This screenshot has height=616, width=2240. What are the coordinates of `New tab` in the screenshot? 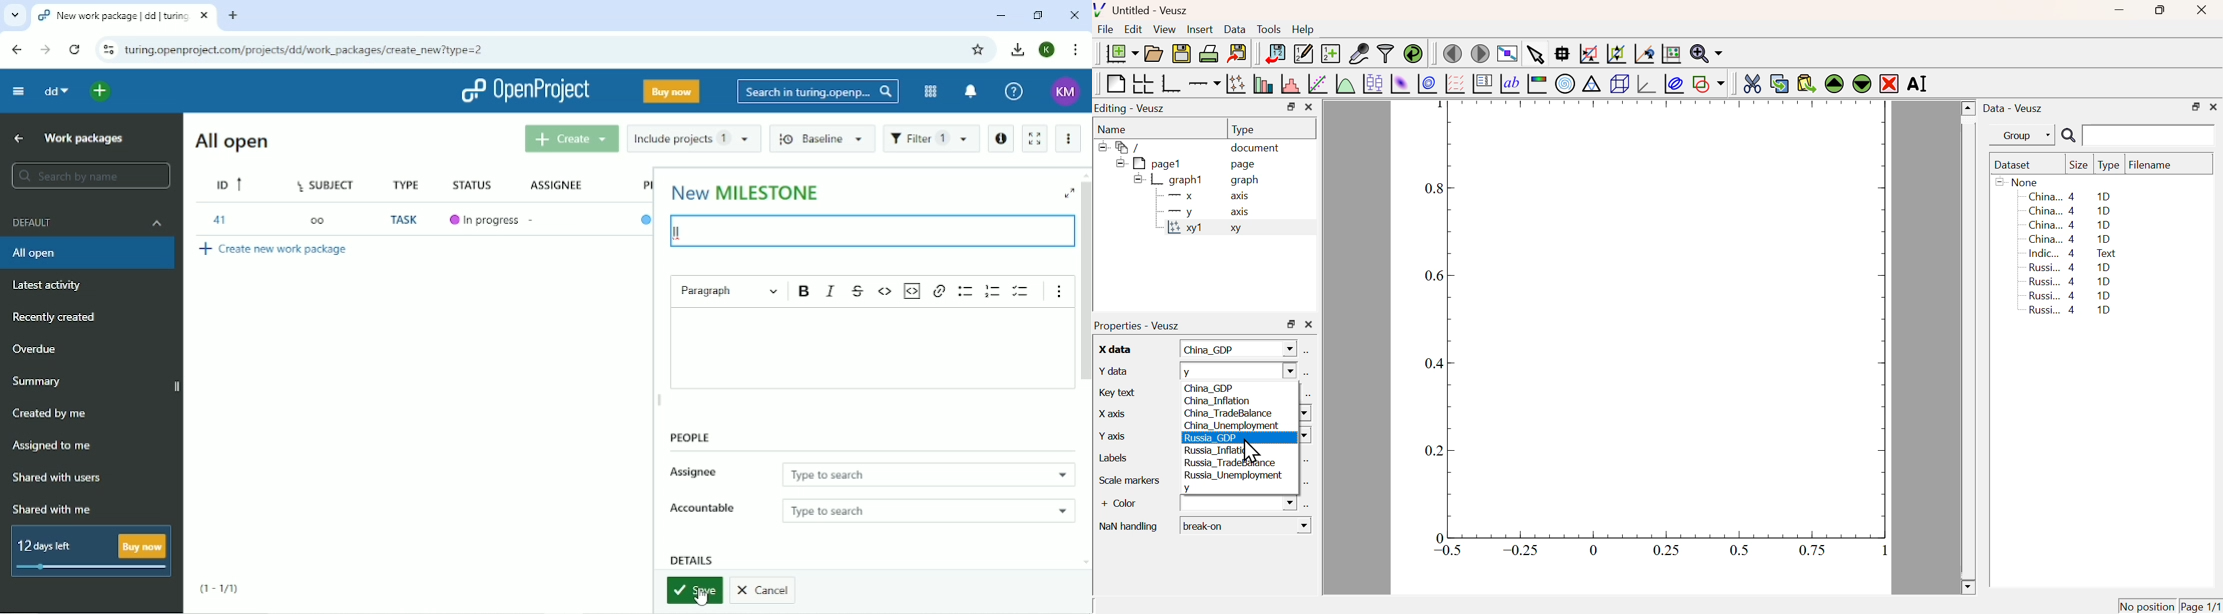 It's located at (233, 16).